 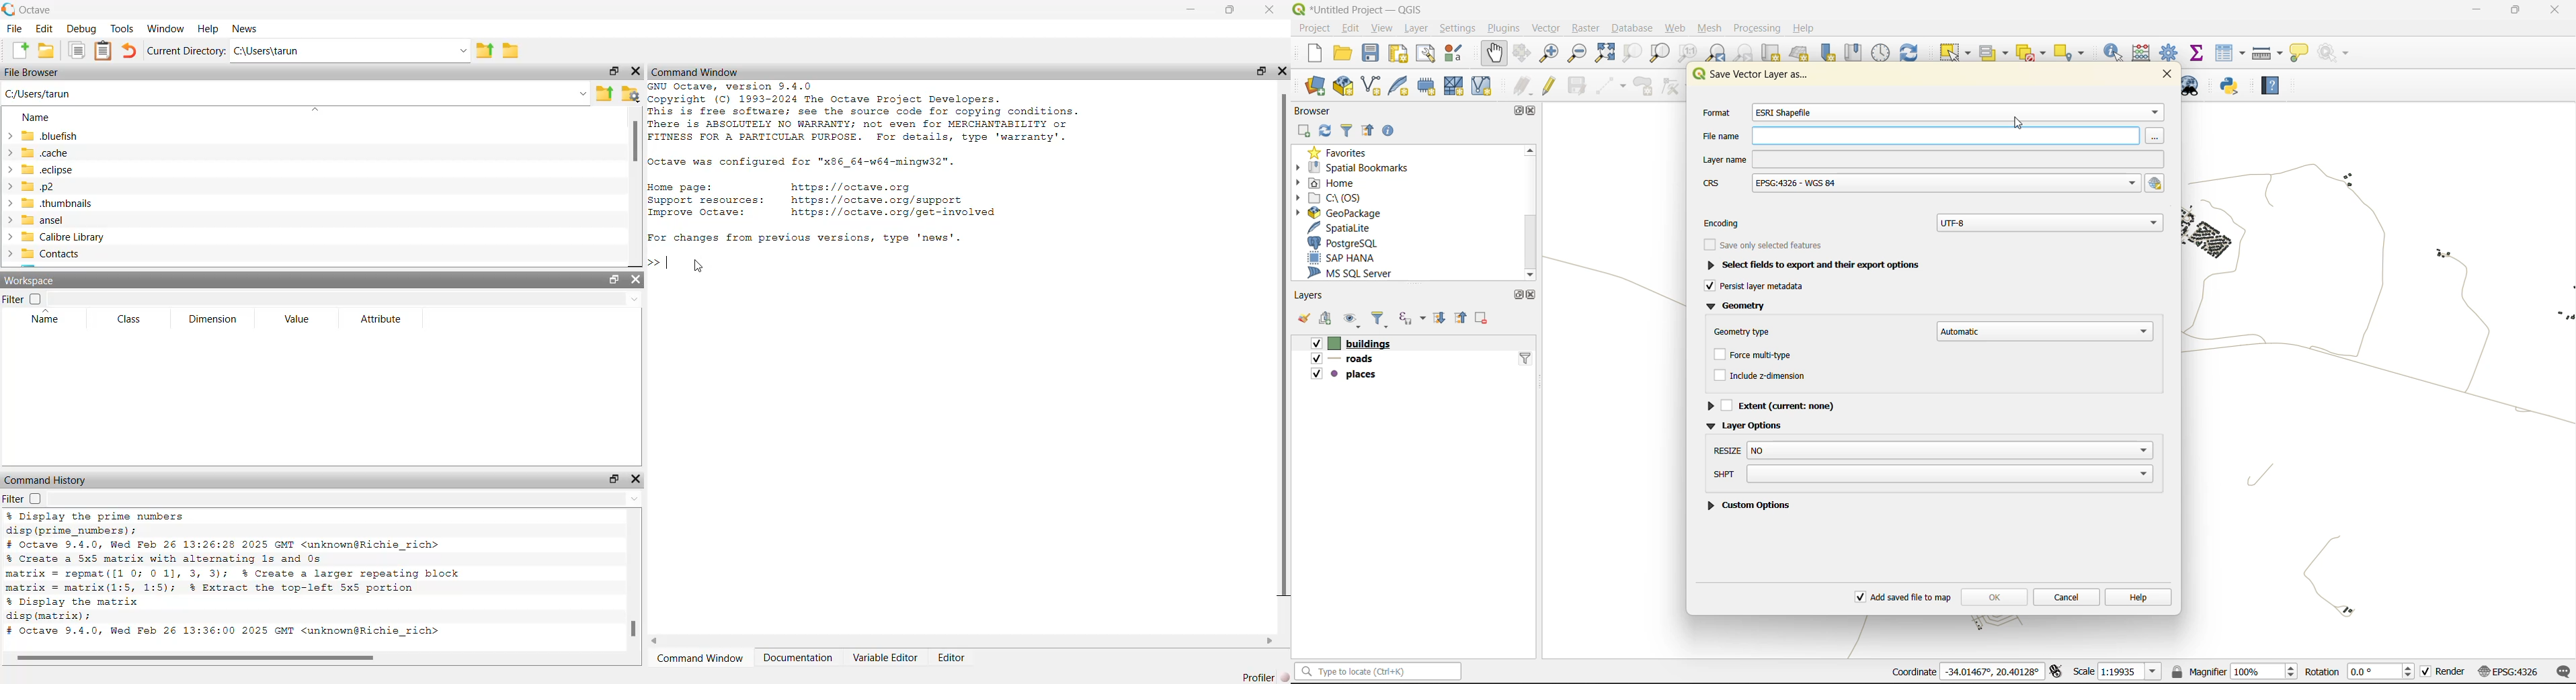 I want to click on unlock widget, so click(x=1262, y=71).